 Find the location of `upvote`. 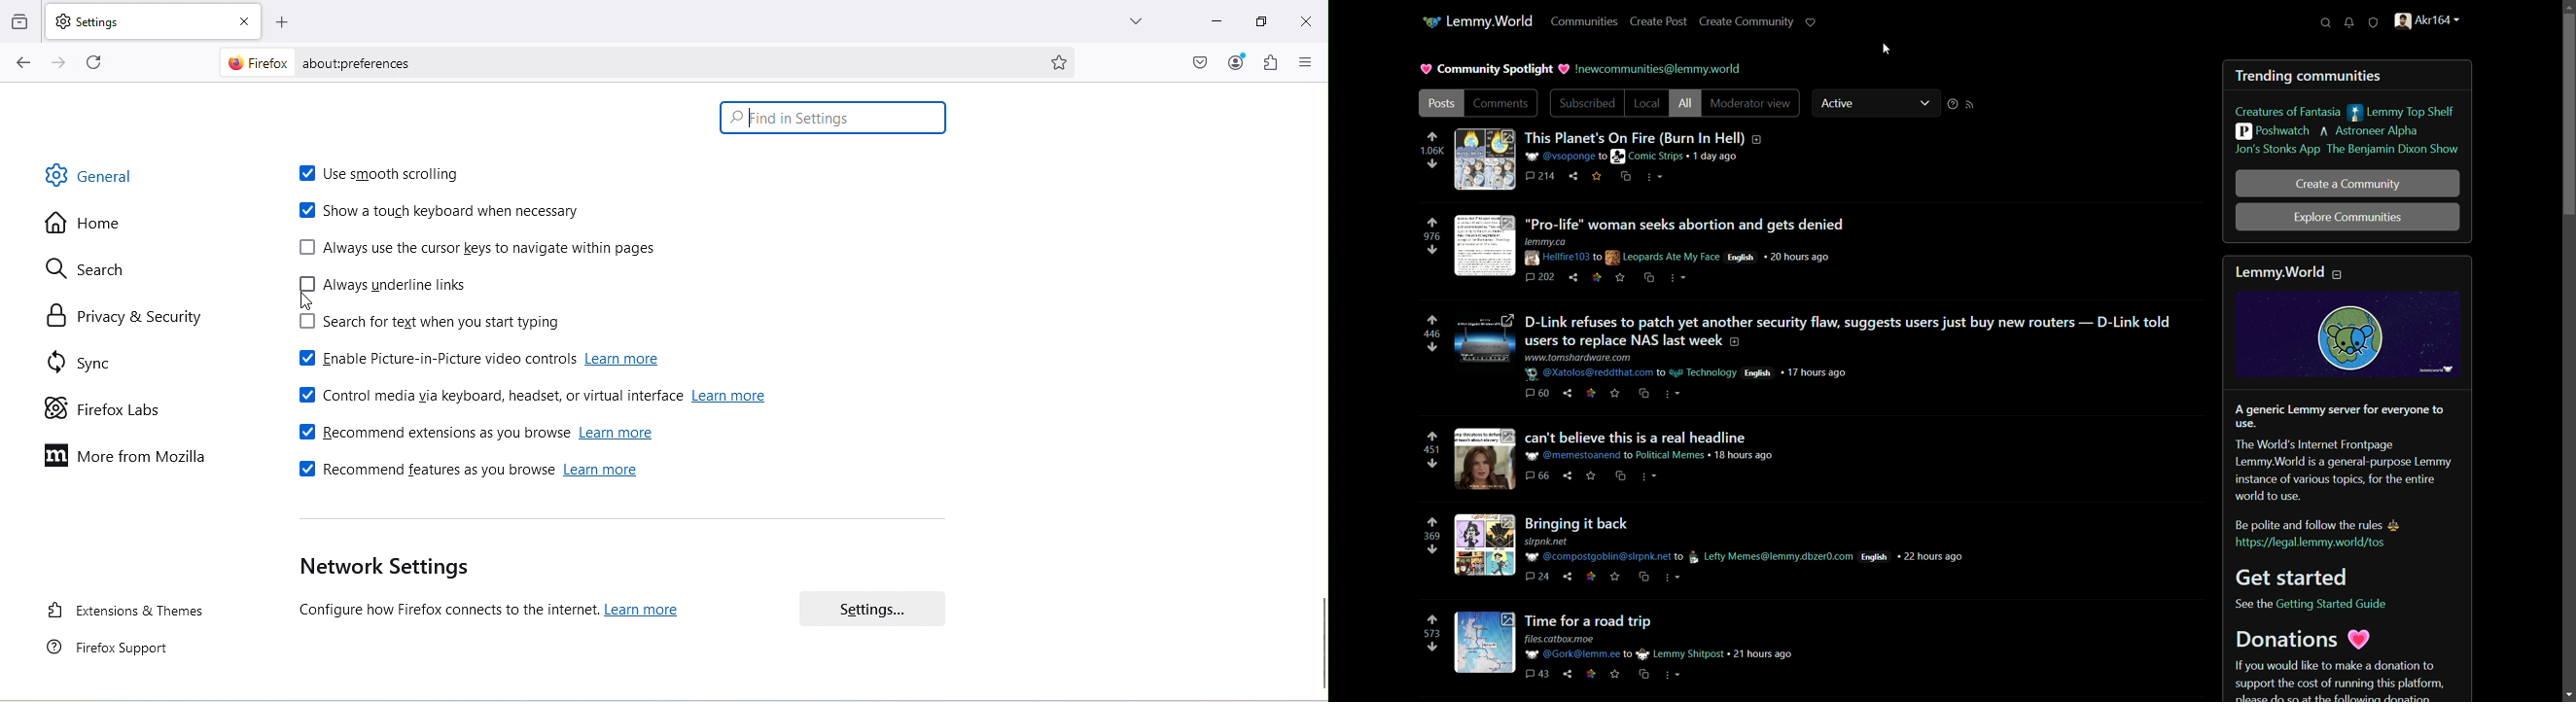

upvote is located at coordinates (1432, 523).